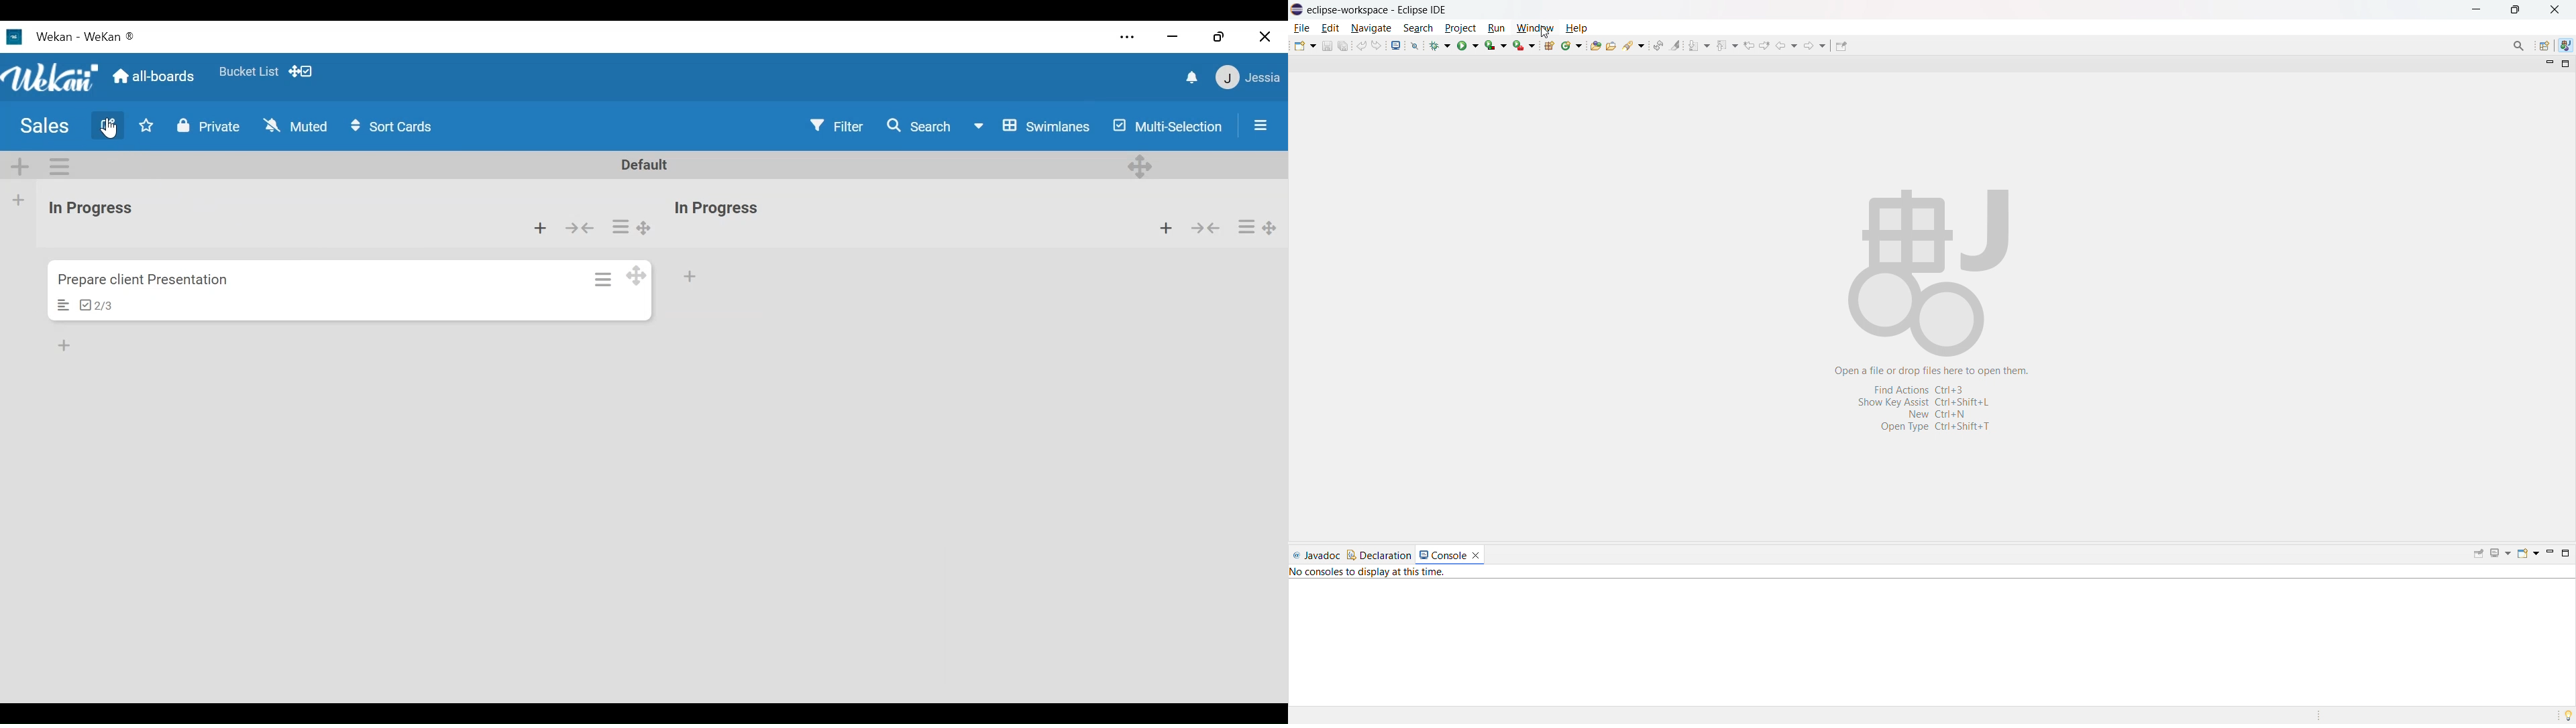  What do you see at coordinates (715, 209) in the screenshot?
I see `List name` at bounding box center [715, 209].